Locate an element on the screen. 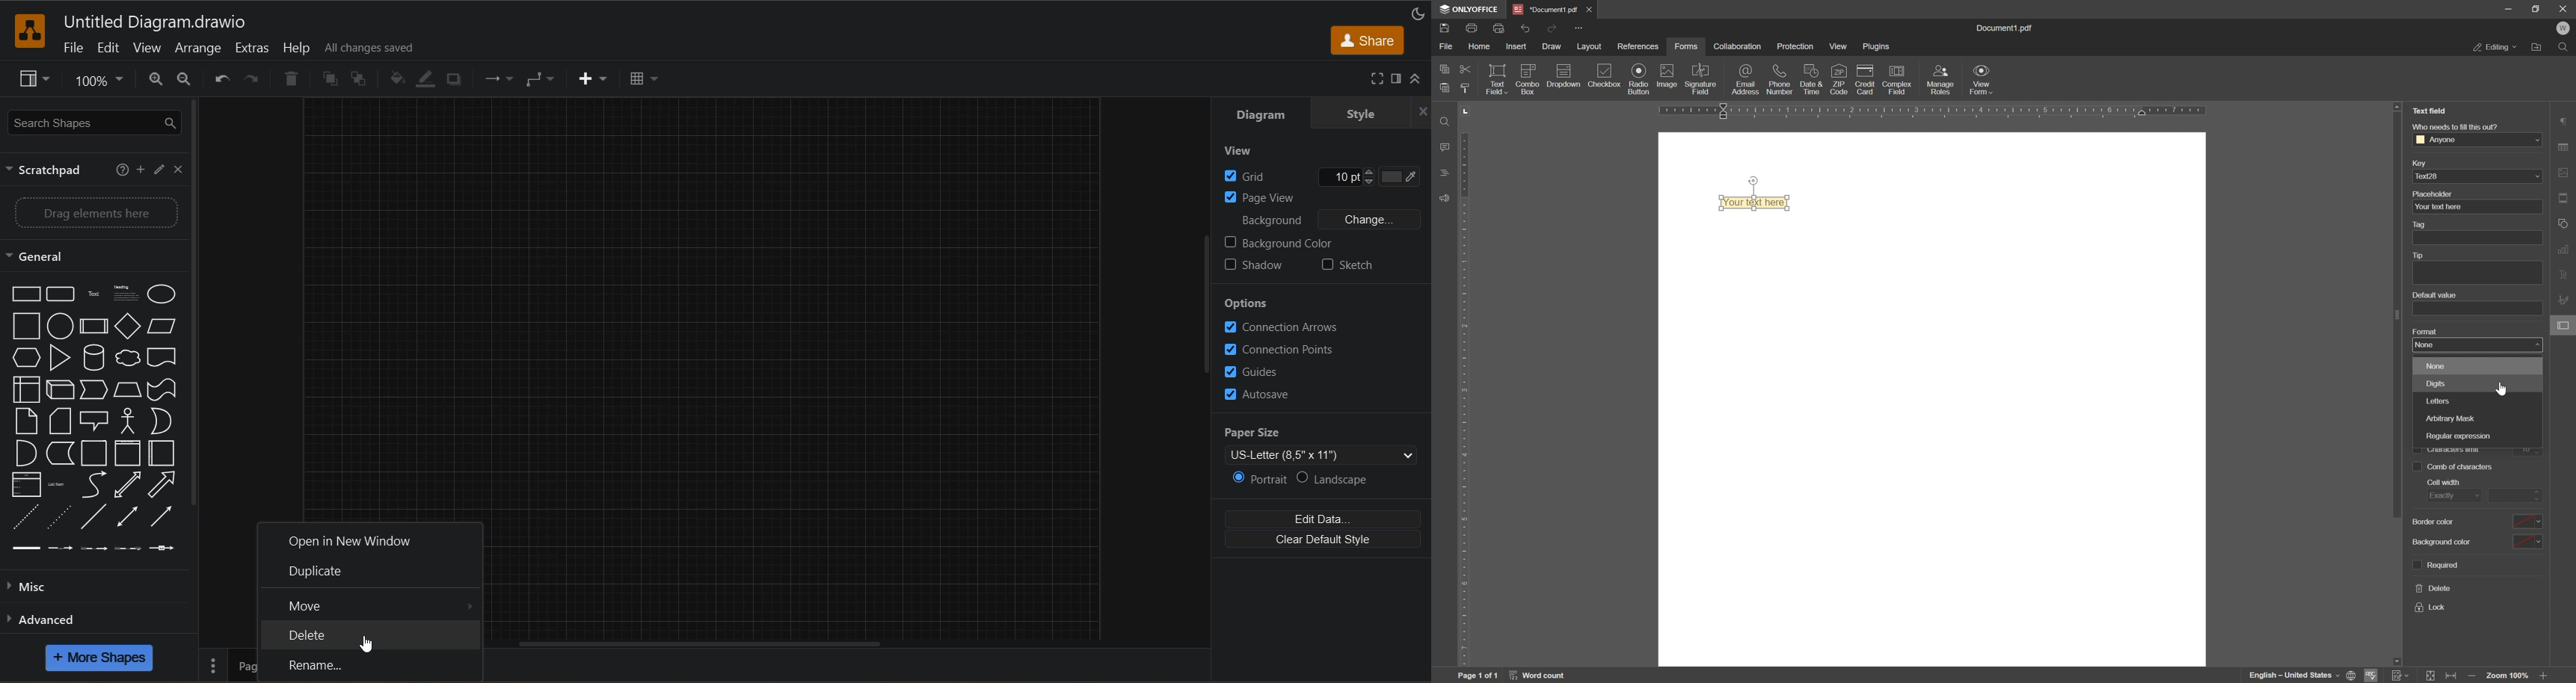 The width and height of the screenshot is (2576, 700). table settings is located at coordinates (2565, 147).